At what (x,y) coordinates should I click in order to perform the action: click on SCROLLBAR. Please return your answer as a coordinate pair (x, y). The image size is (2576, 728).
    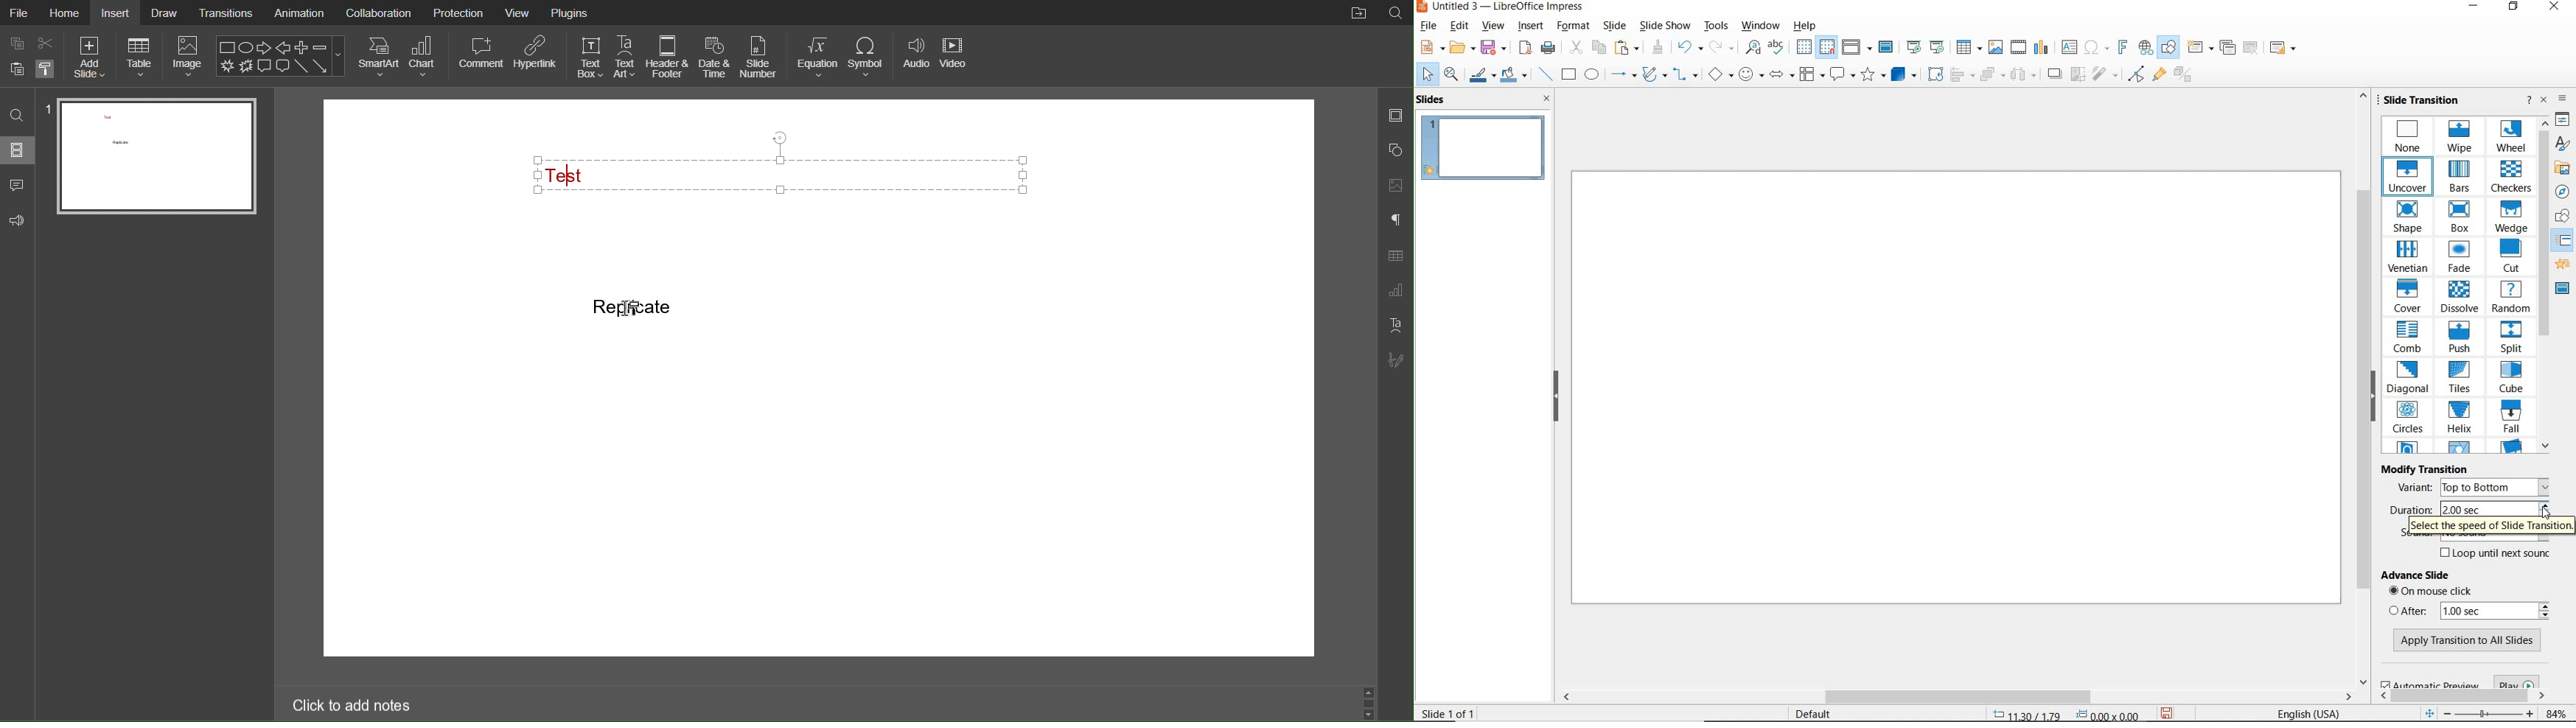
    Looking at the image, I should click on (2360, 389).